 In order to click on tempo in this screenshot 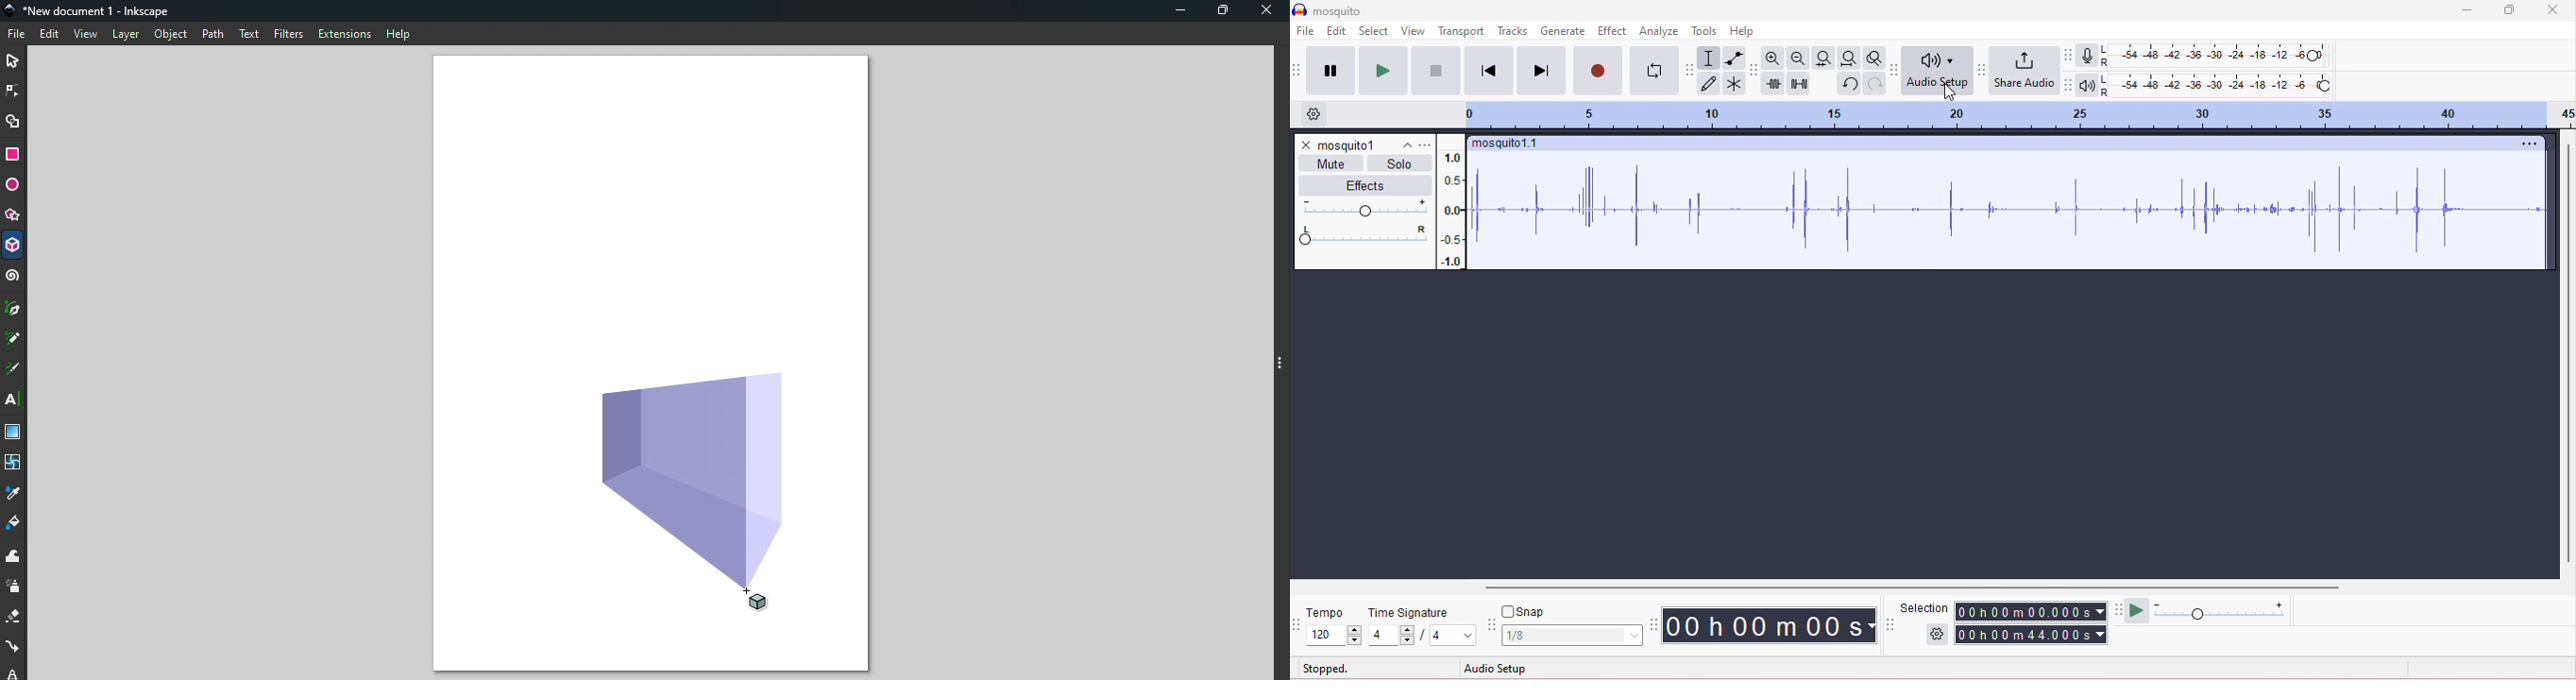, I will do `click(1323, 612)`.